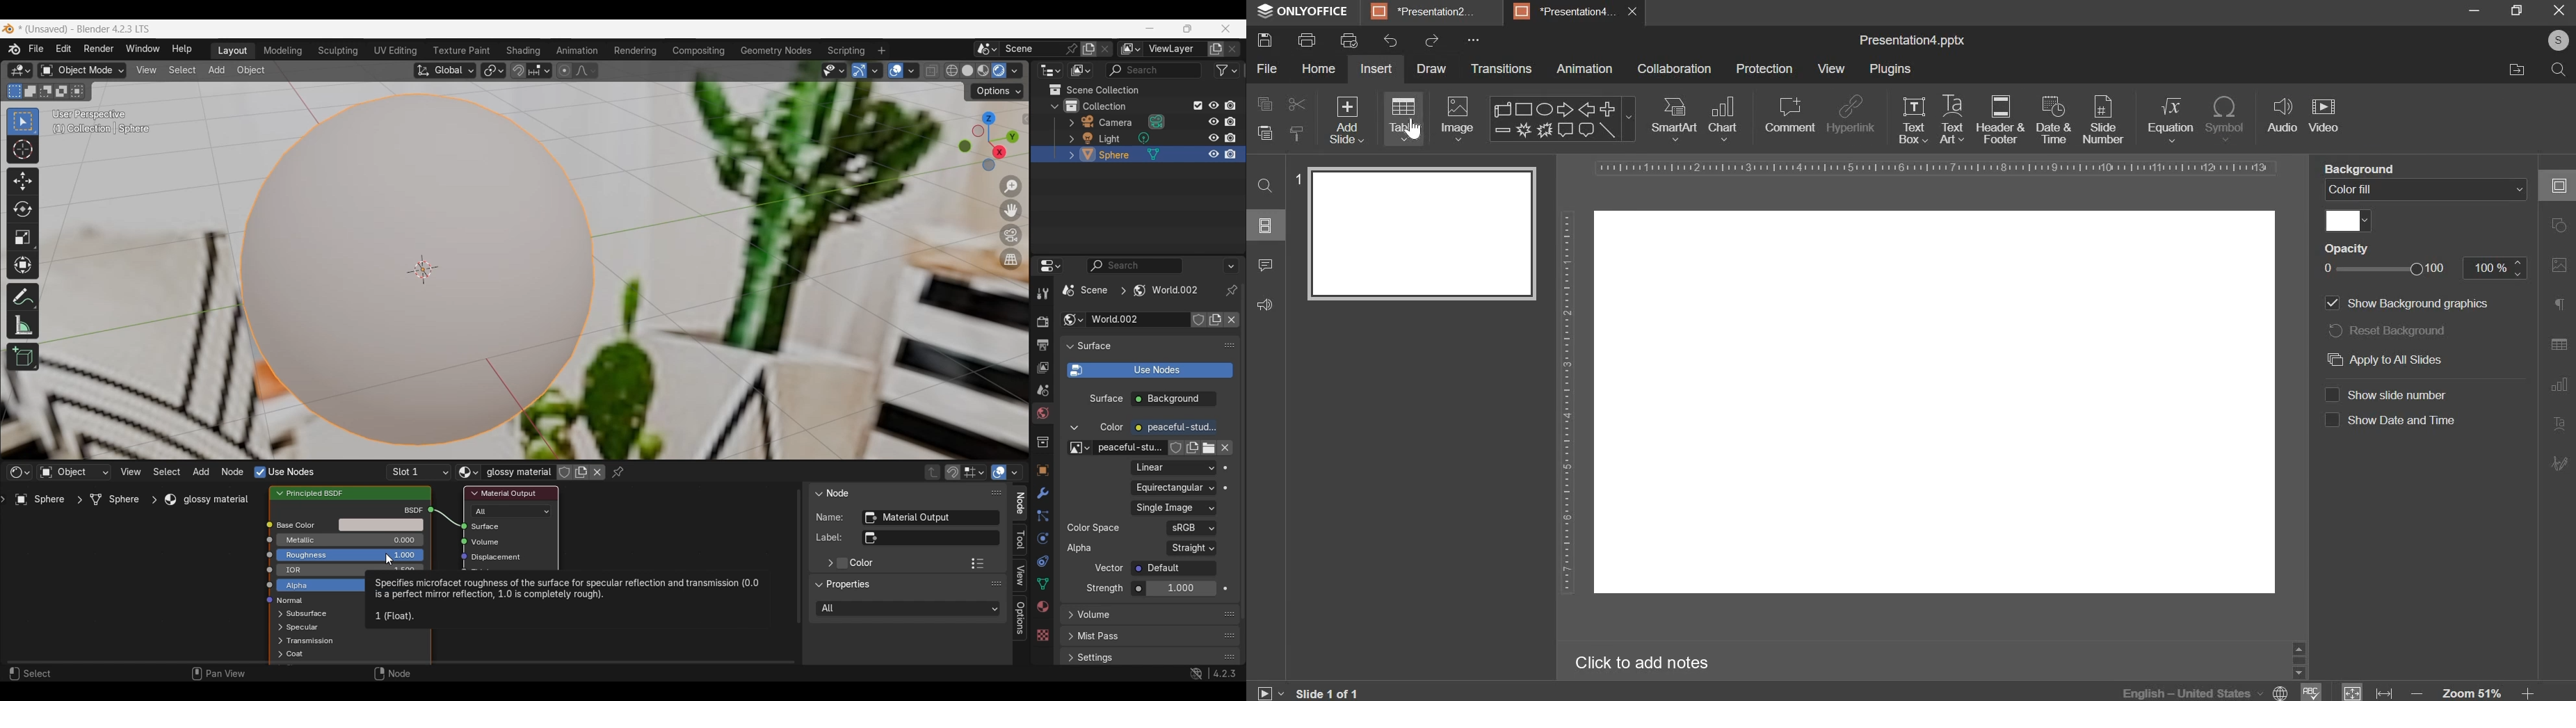 This screenshot has height=728, width=2576. I want to click on workspace, so click(1935, 401).